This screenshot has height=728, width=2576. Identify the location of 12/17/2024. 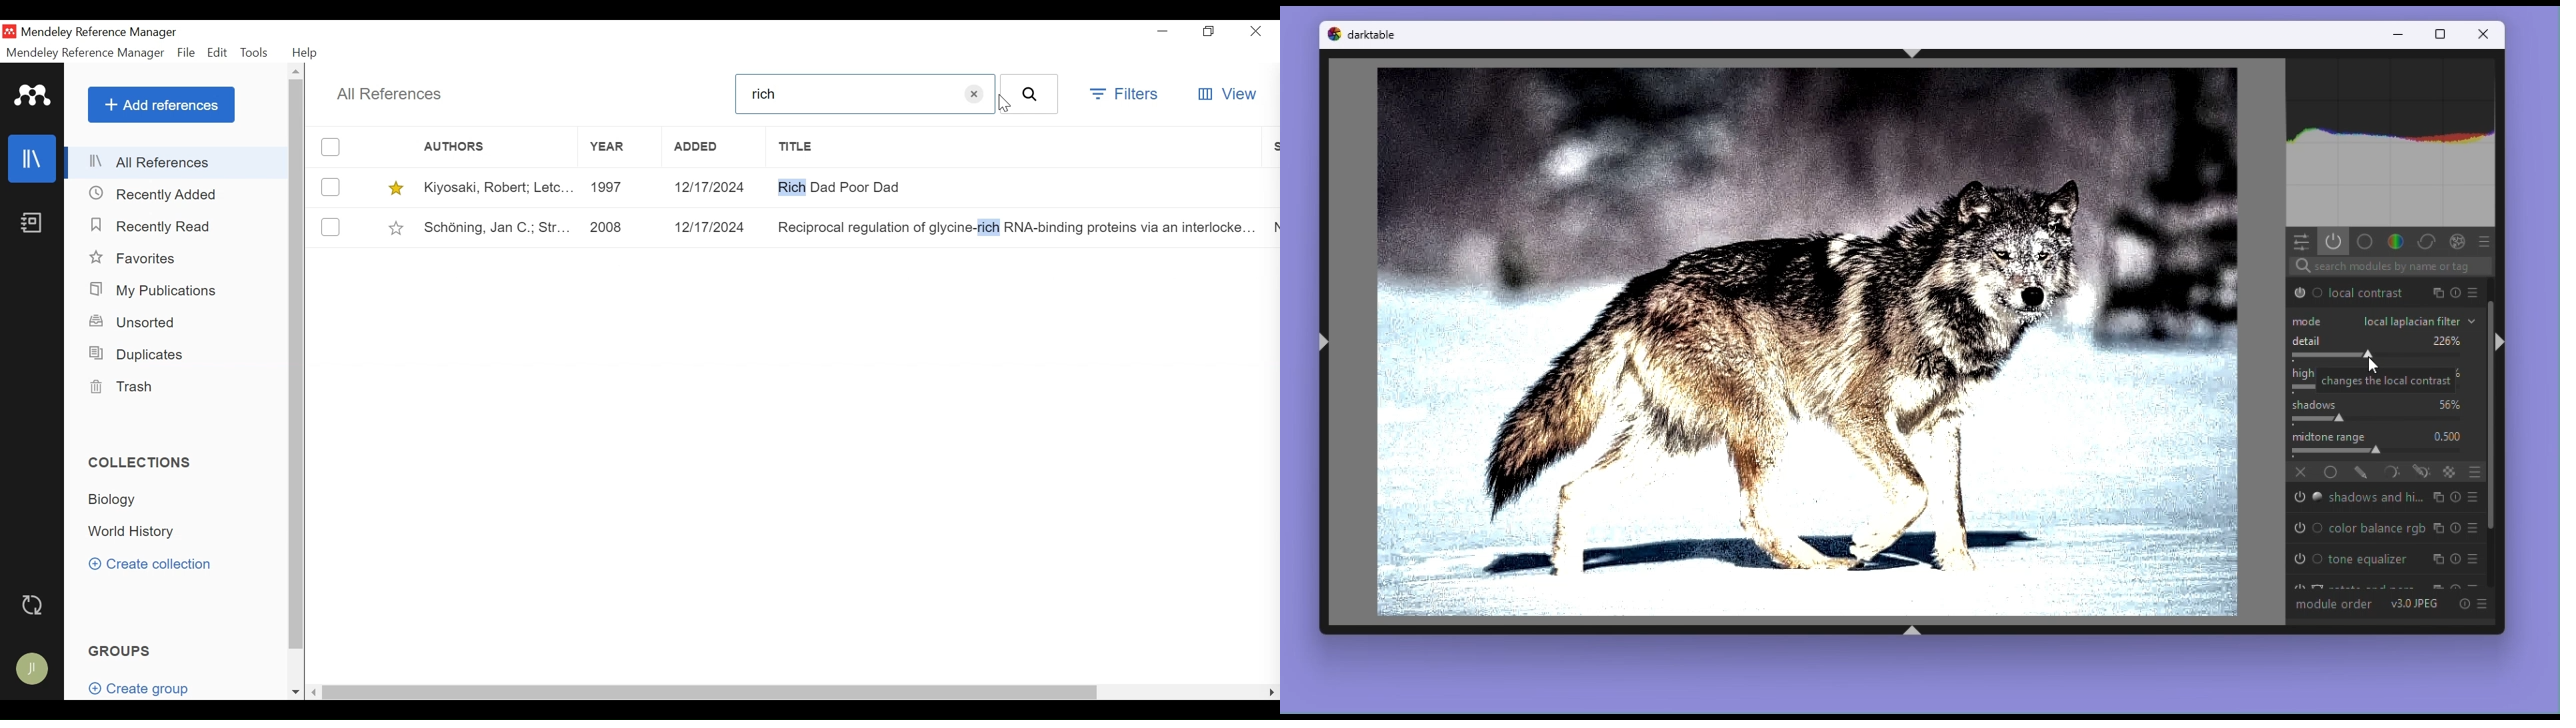
(713, 226).